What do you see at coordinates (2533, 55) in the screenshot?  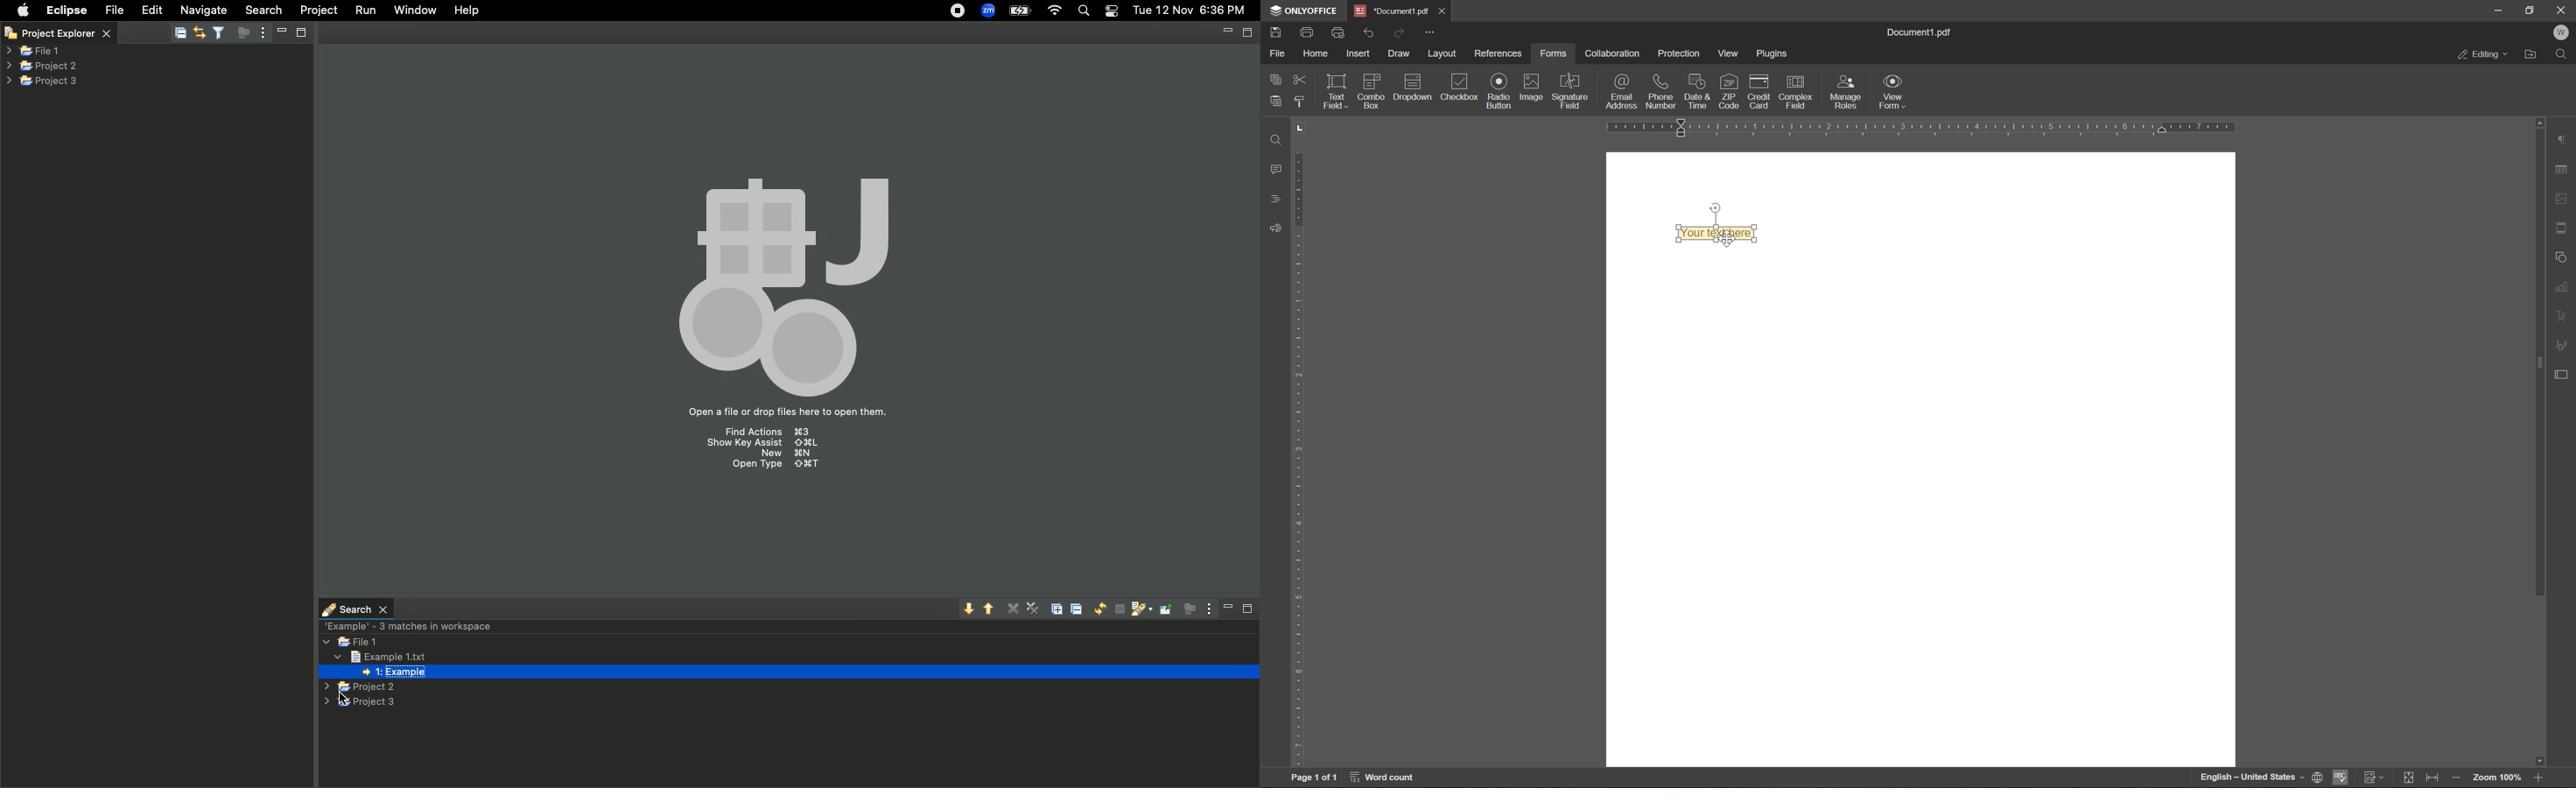 I see `open file location` at bounding box center [2533, 55].